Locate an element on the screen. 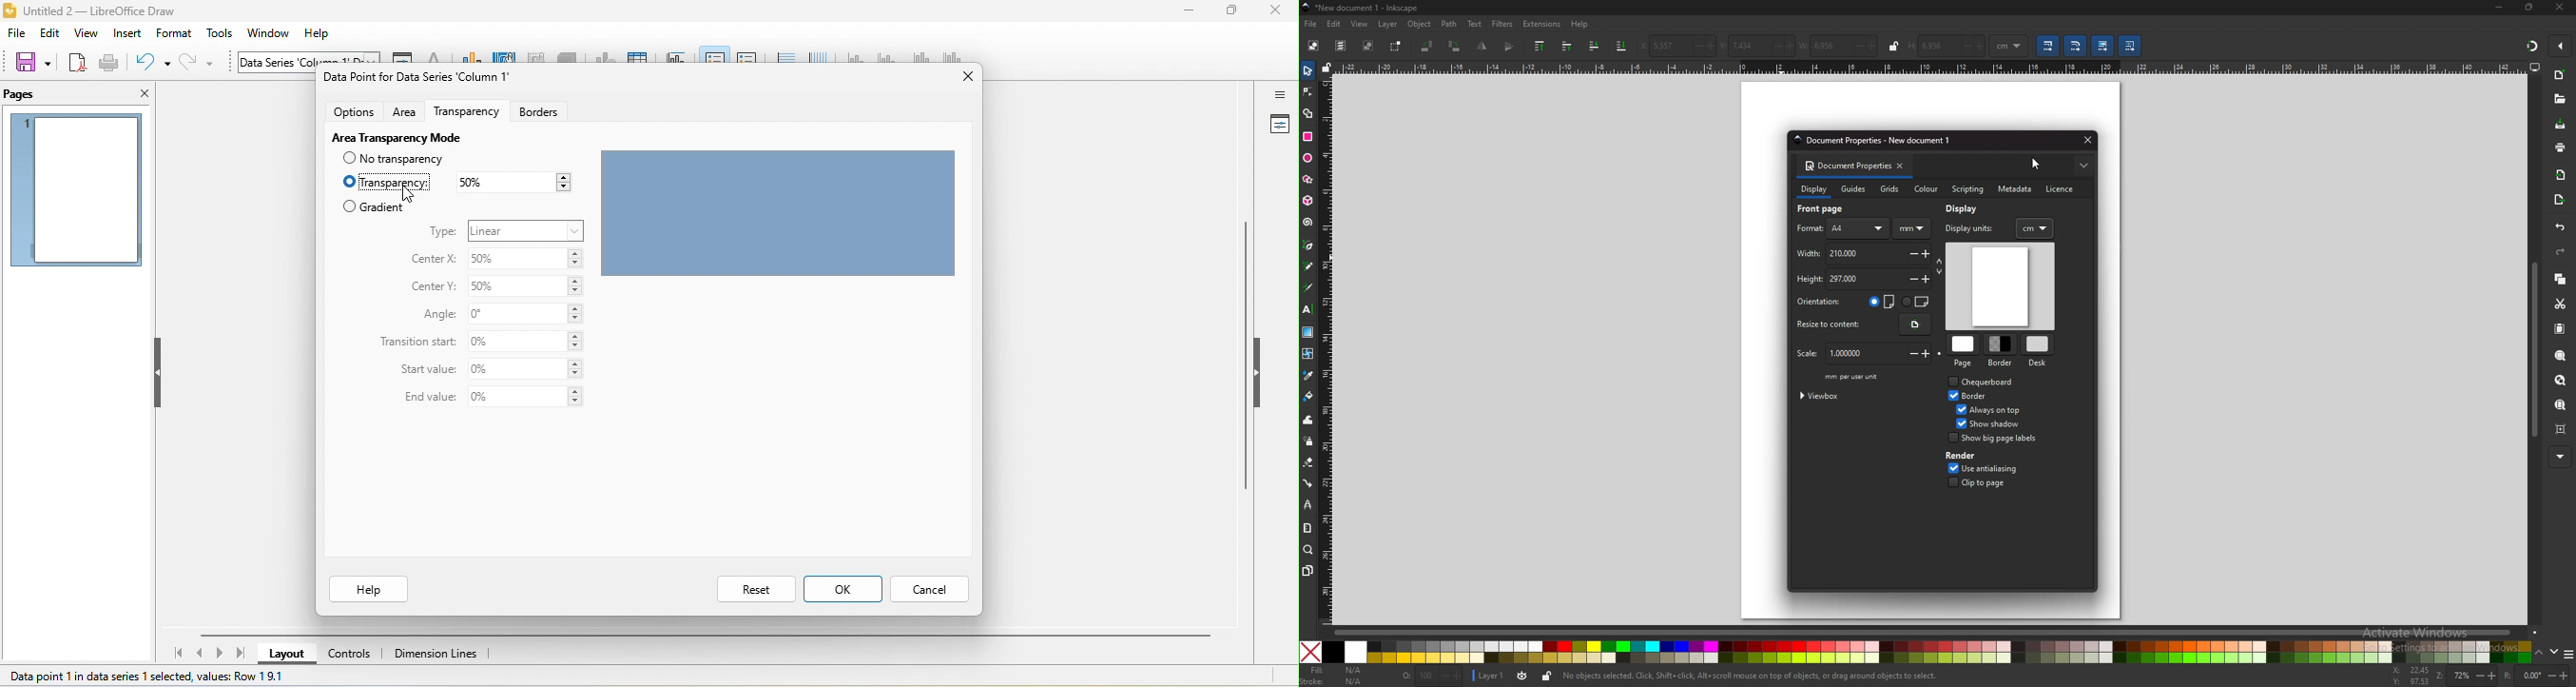  borders is located at coordinates (552, 115).